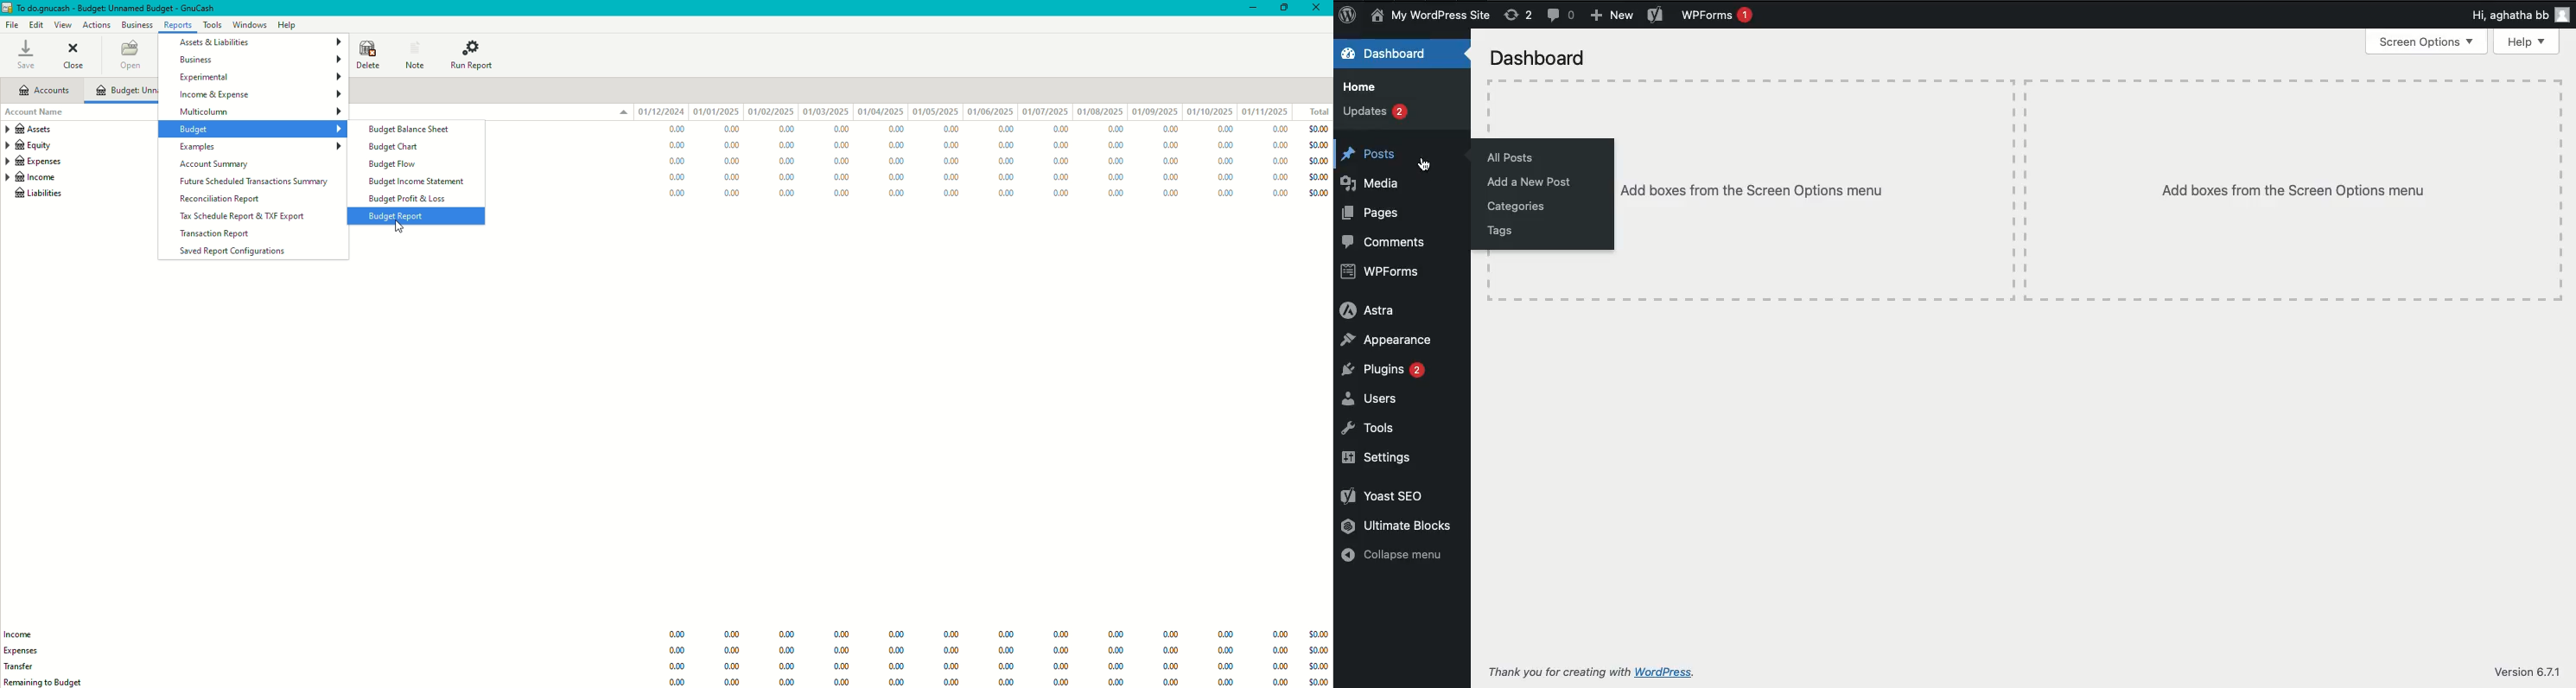  What do you see at coordinates (1101, 113) in the screenshot?
I see `01/08/2025` at bounding box center [1101, 113].